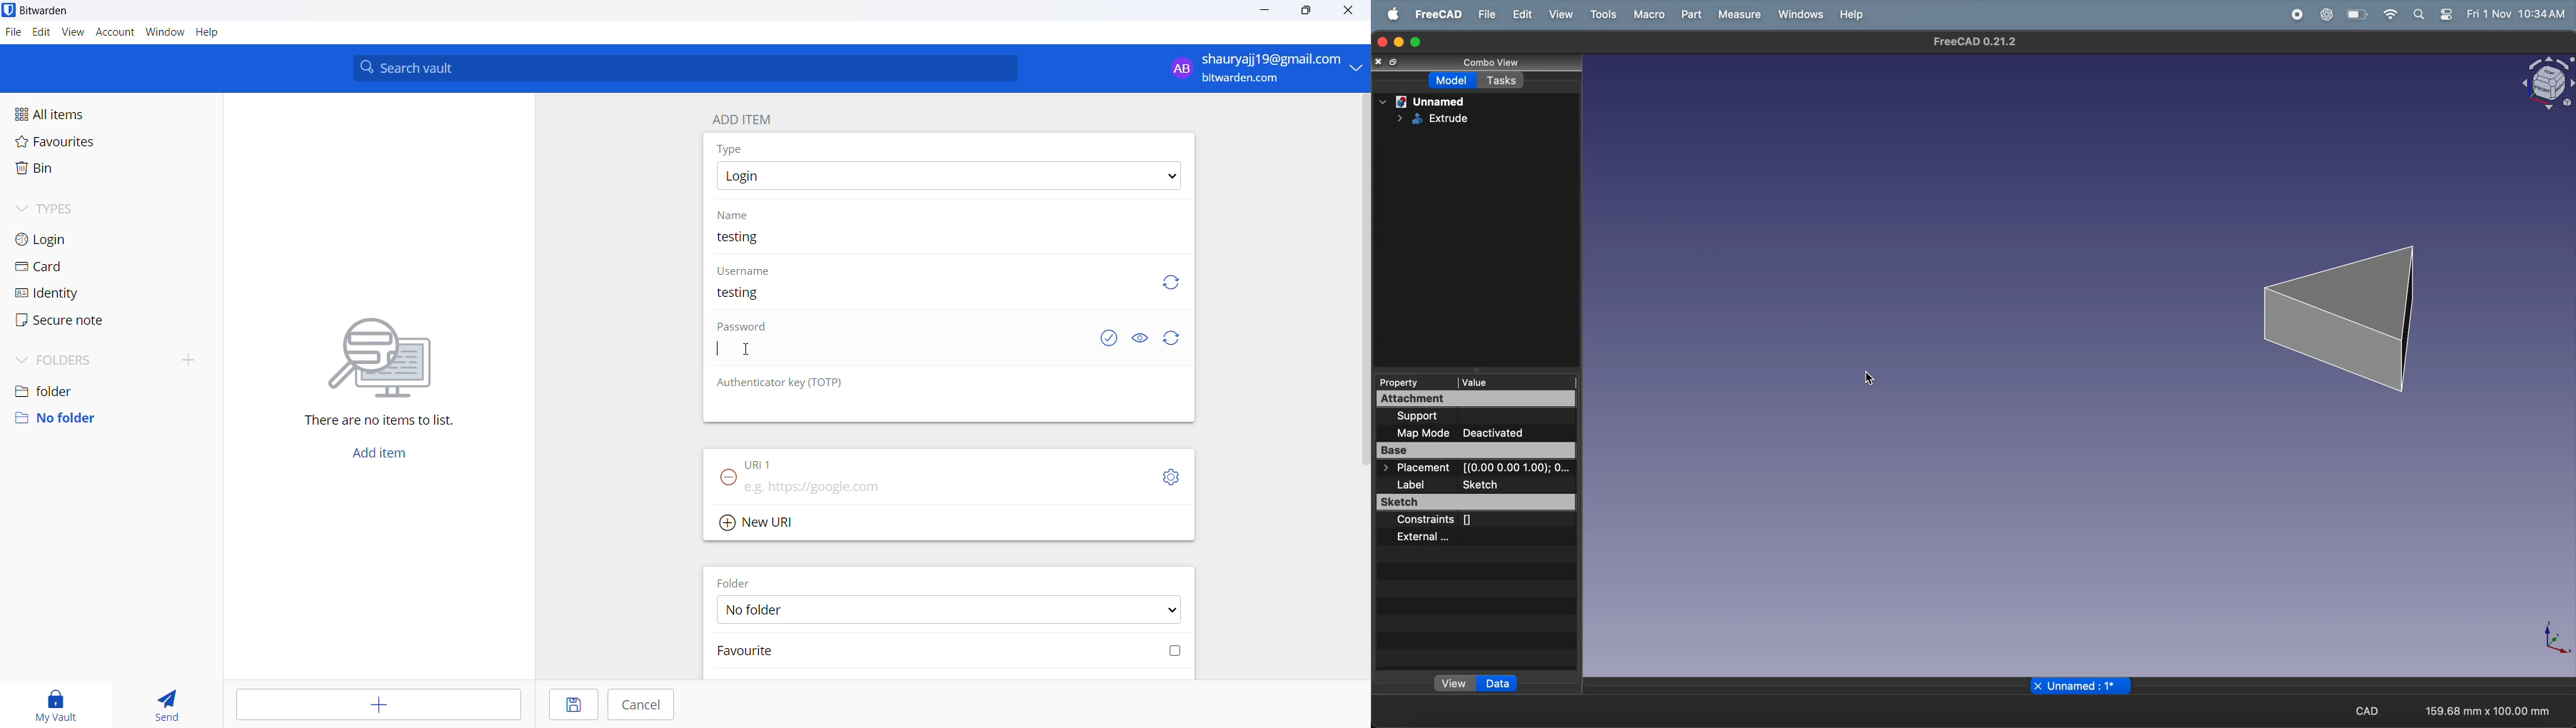 The image size is (2576, 728). Describe the element at coordinates (1438, 14) in the screenshot. I see `freecad` at that location.